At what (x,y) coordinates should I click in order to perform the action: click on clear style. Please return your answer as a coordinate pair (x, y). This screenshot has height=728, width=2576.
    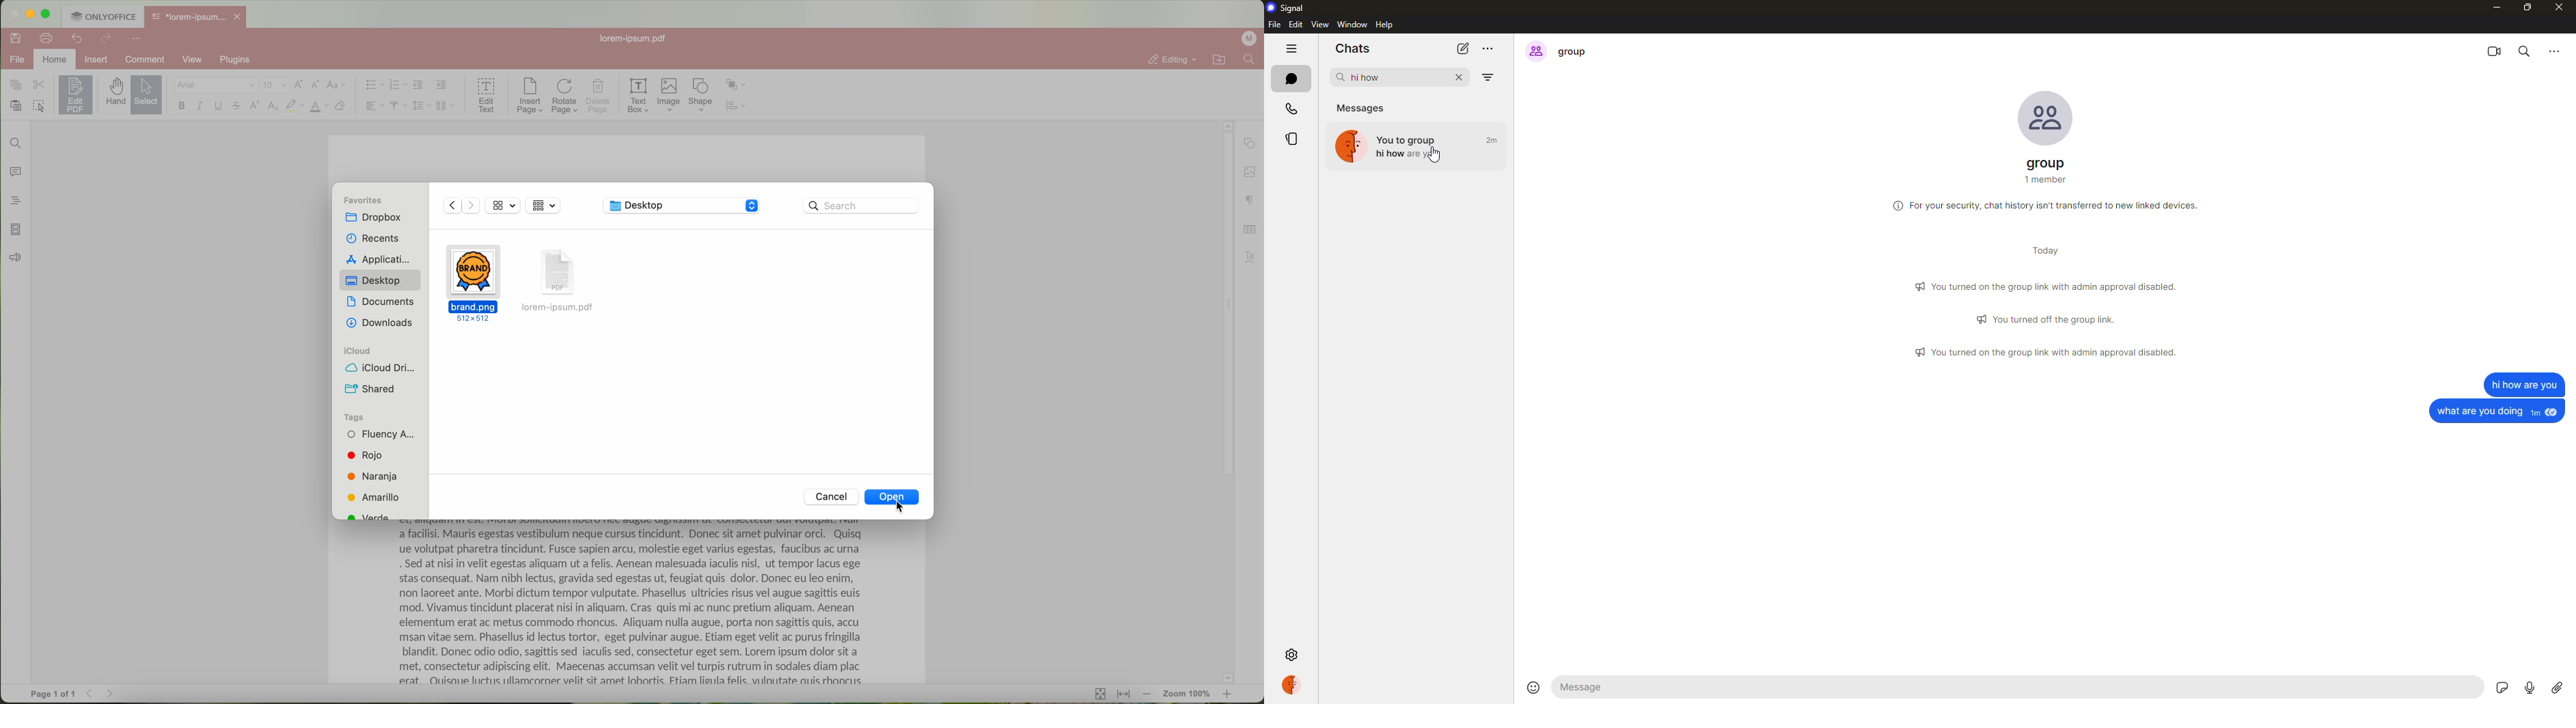
    Looking at the image, I should click on (341, 106).